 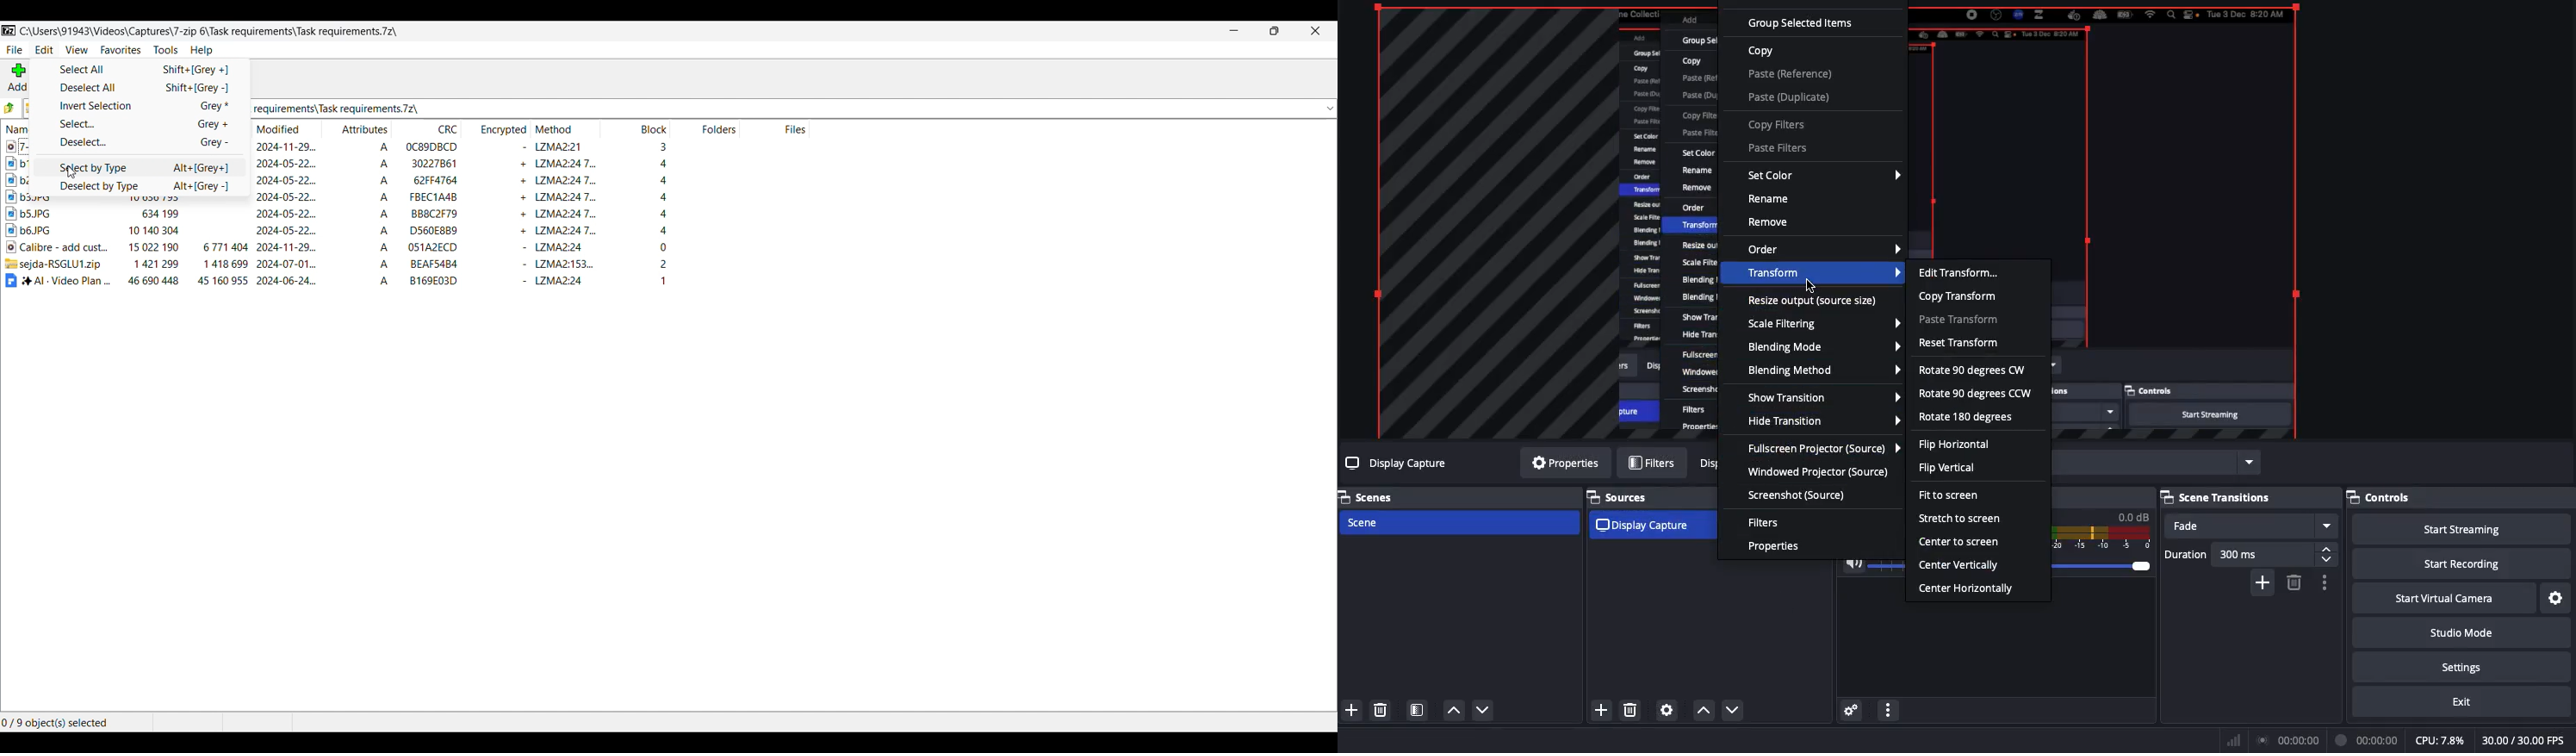 I want to click on delete, so click(x=1630, y=708).